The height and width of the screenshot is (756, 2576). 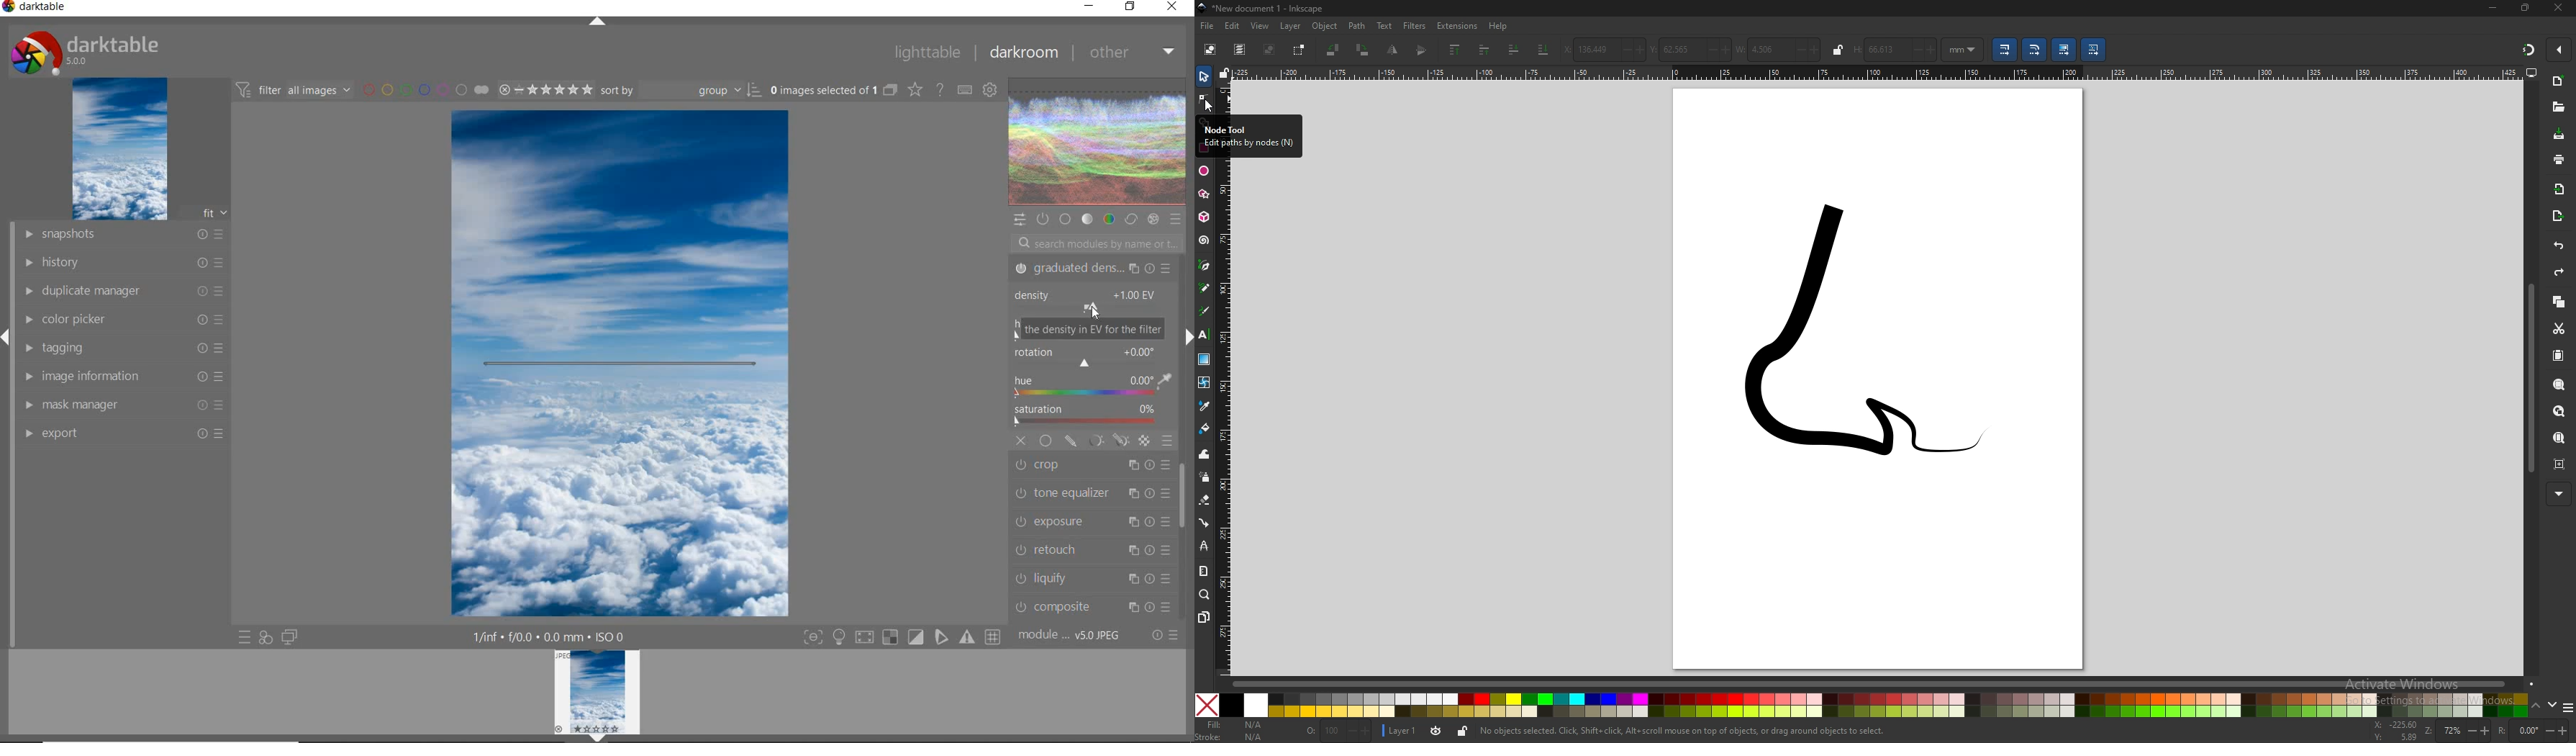 I want to click on x coordinates, so click(x=1603, y=49).